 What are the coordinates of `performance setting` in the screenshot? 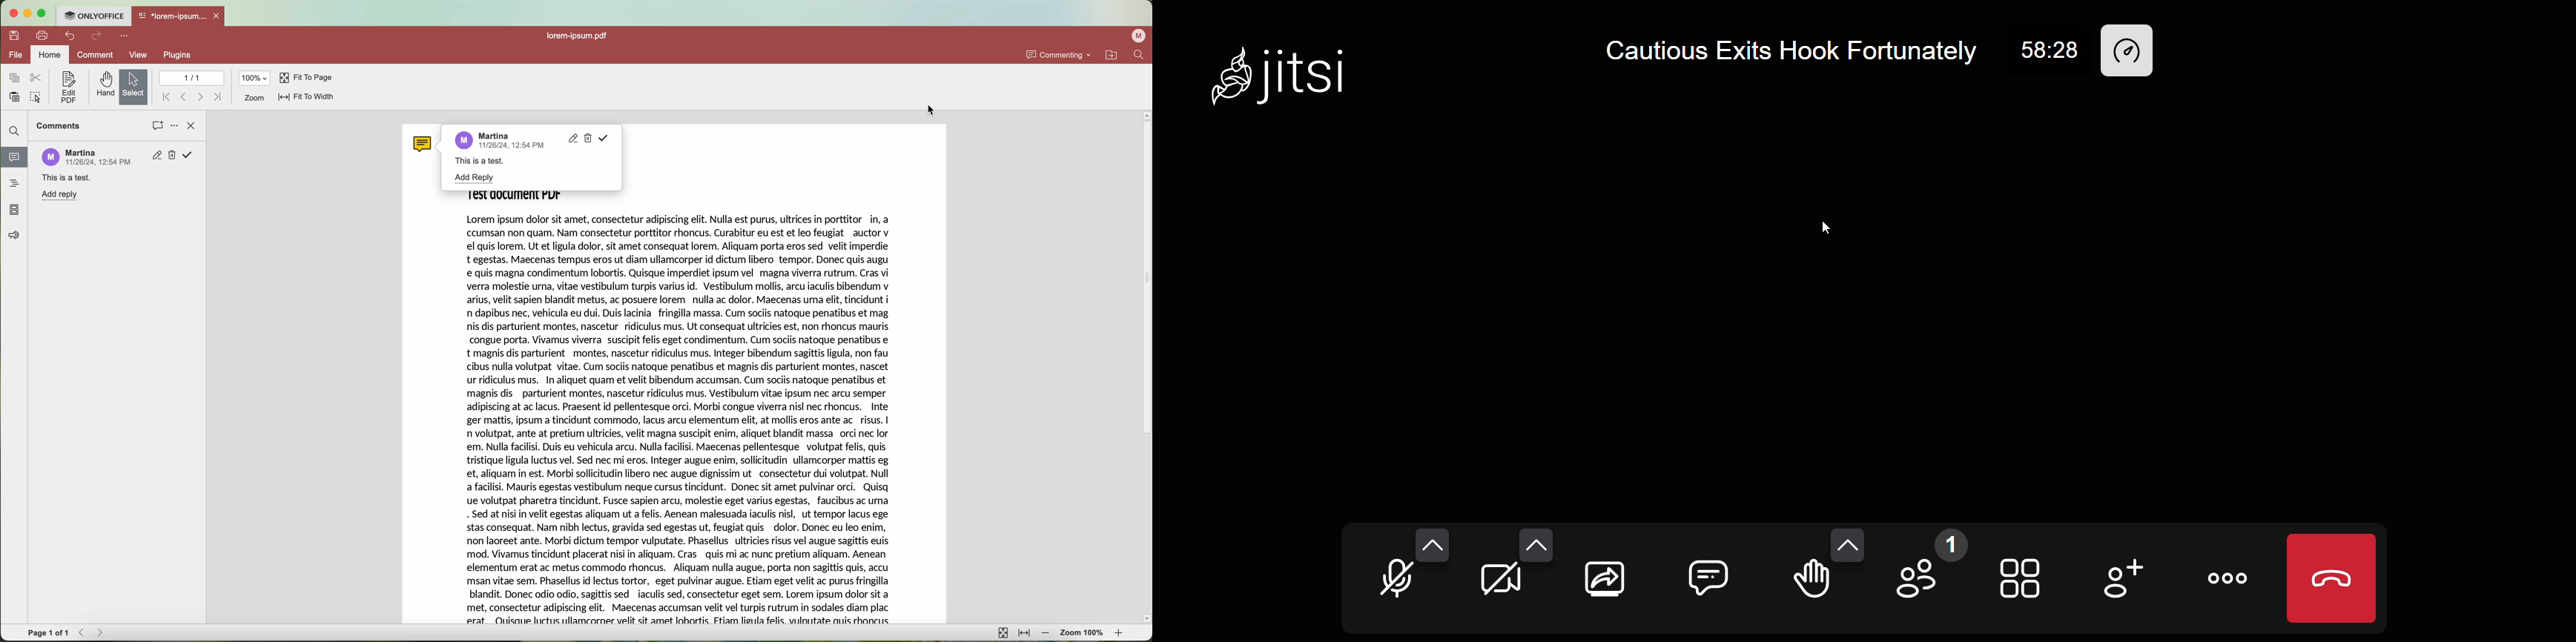 It's located at (2128, 51).